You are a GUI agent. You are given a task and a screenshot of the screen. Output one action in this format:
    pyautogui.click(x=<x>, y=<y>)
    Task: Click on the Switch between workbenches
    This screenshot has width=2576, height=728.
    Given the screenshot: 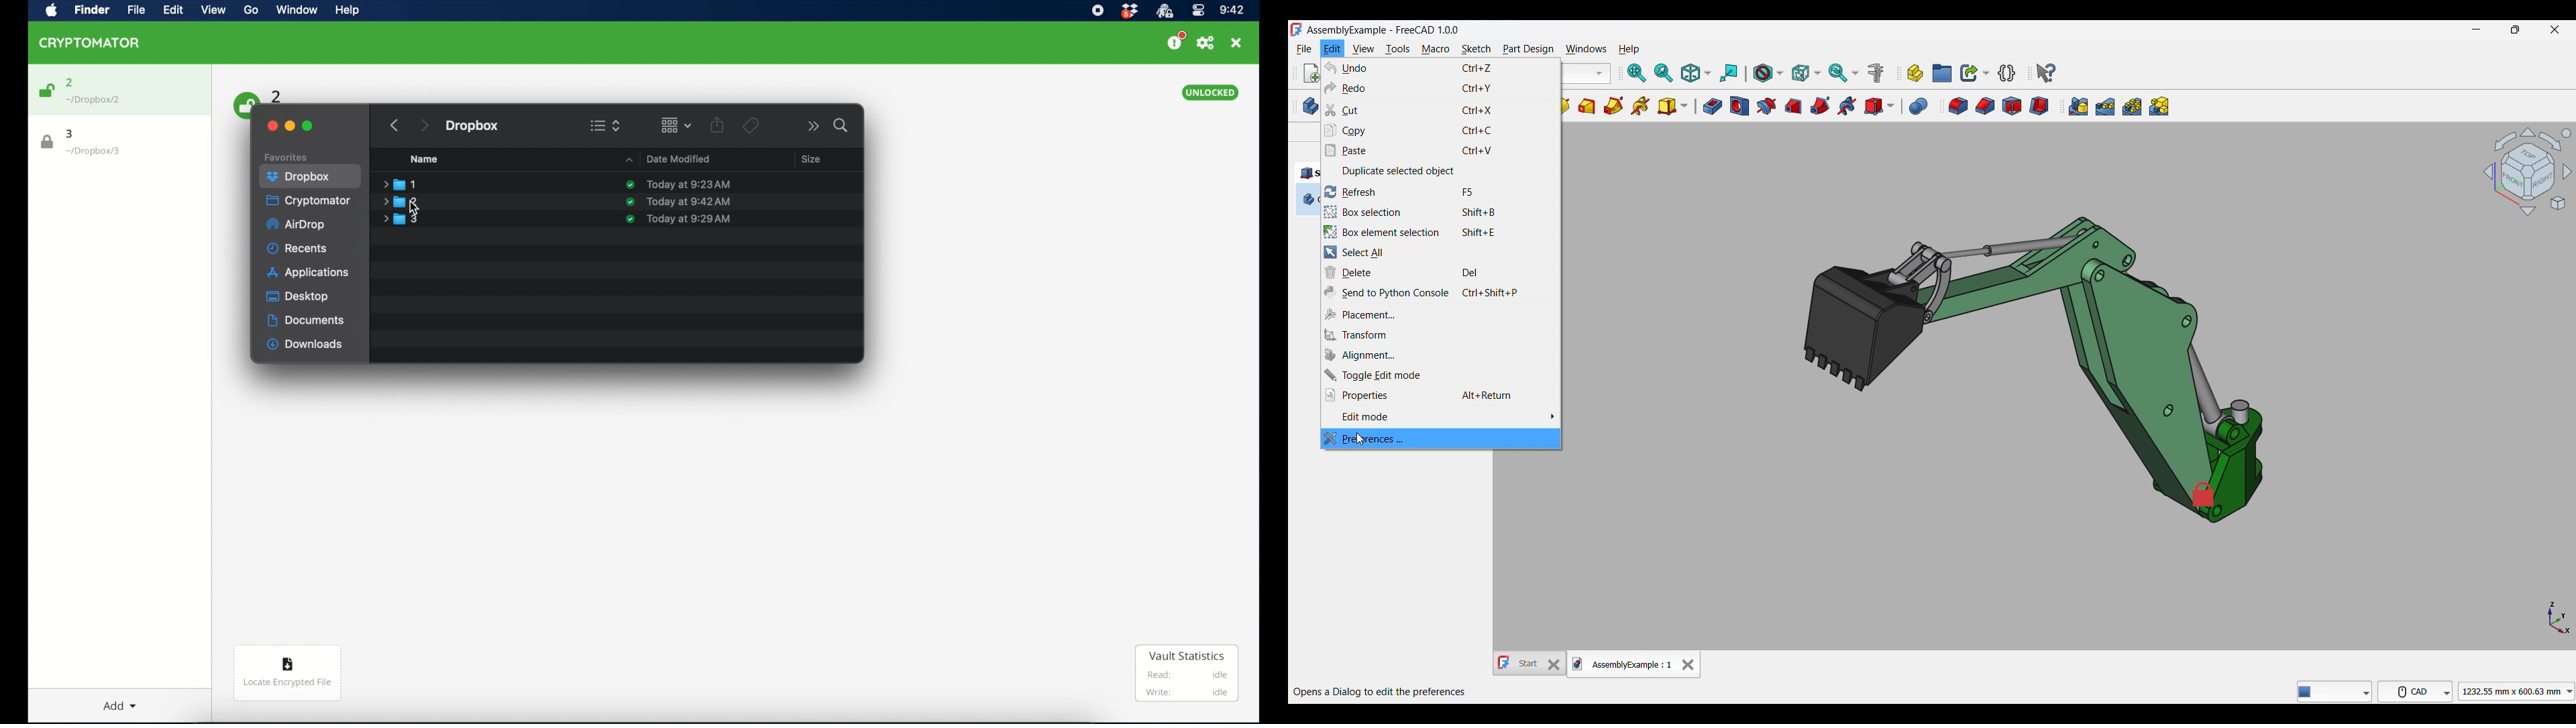 What is the action you would take?
    pyautogui.click(x=1587, y=73)
    